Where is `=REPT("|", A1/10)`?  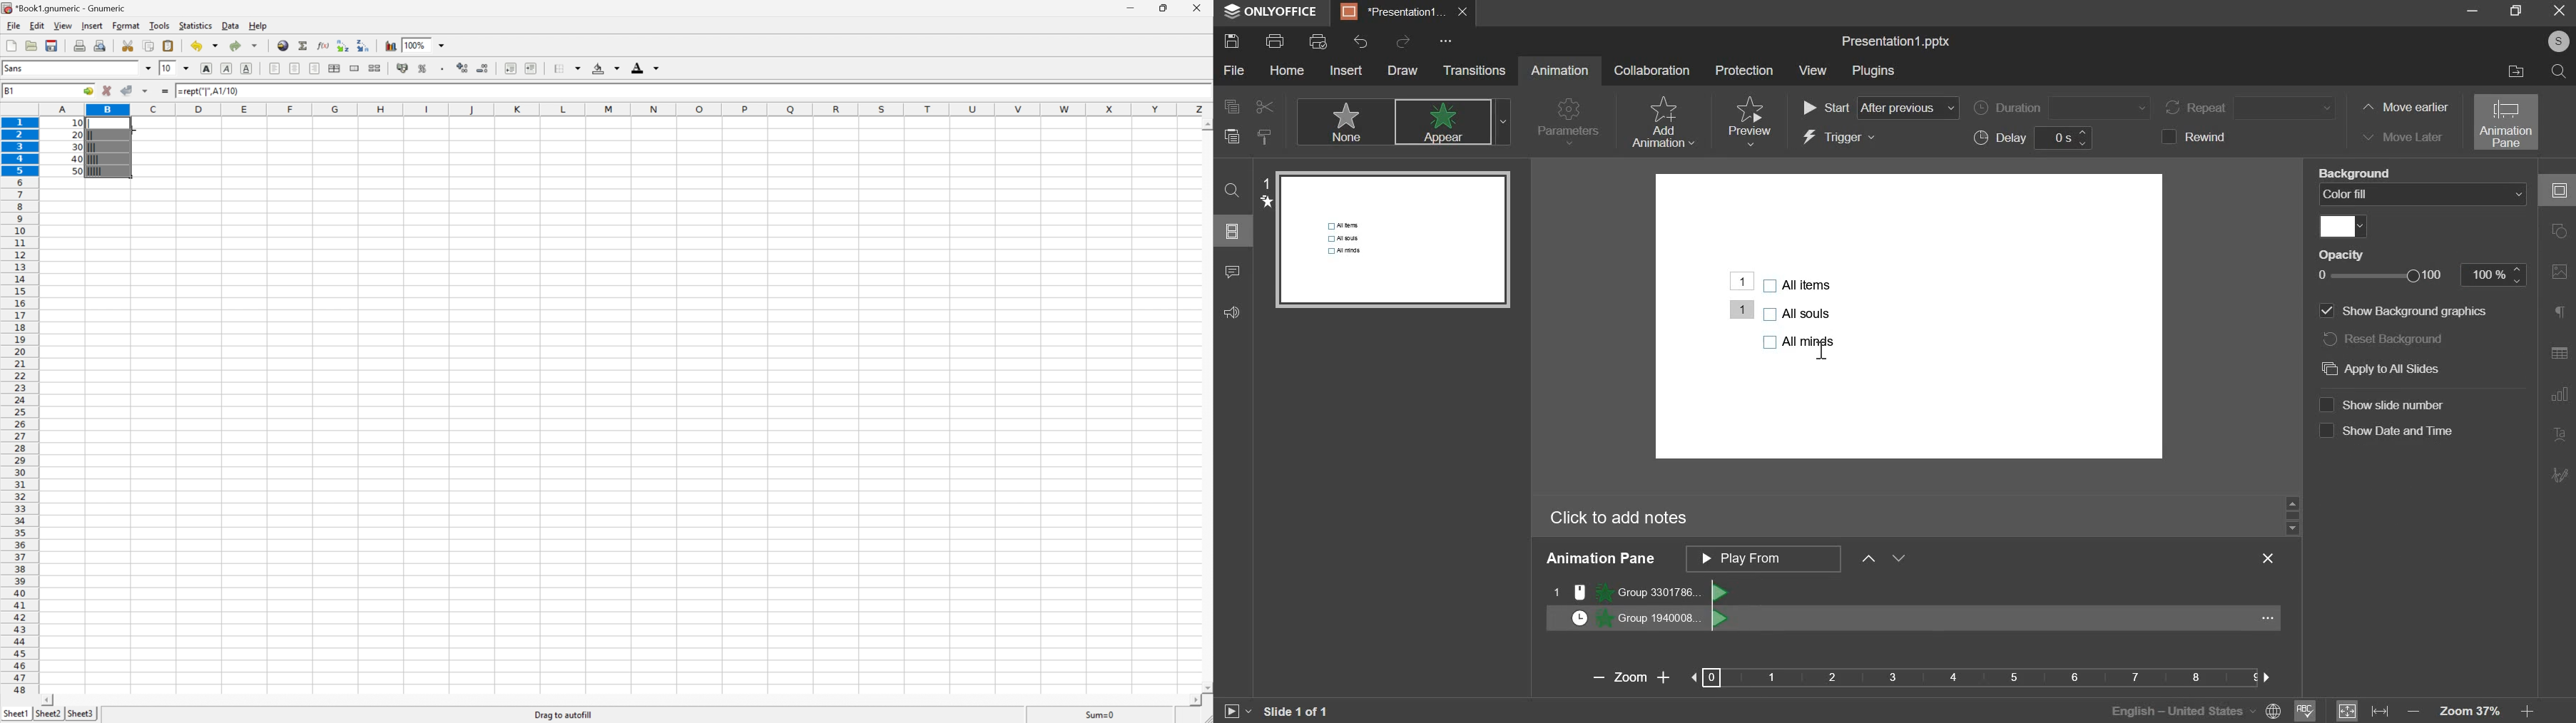
=REPT("|", A1/10) is located at coordinates (126, 122).